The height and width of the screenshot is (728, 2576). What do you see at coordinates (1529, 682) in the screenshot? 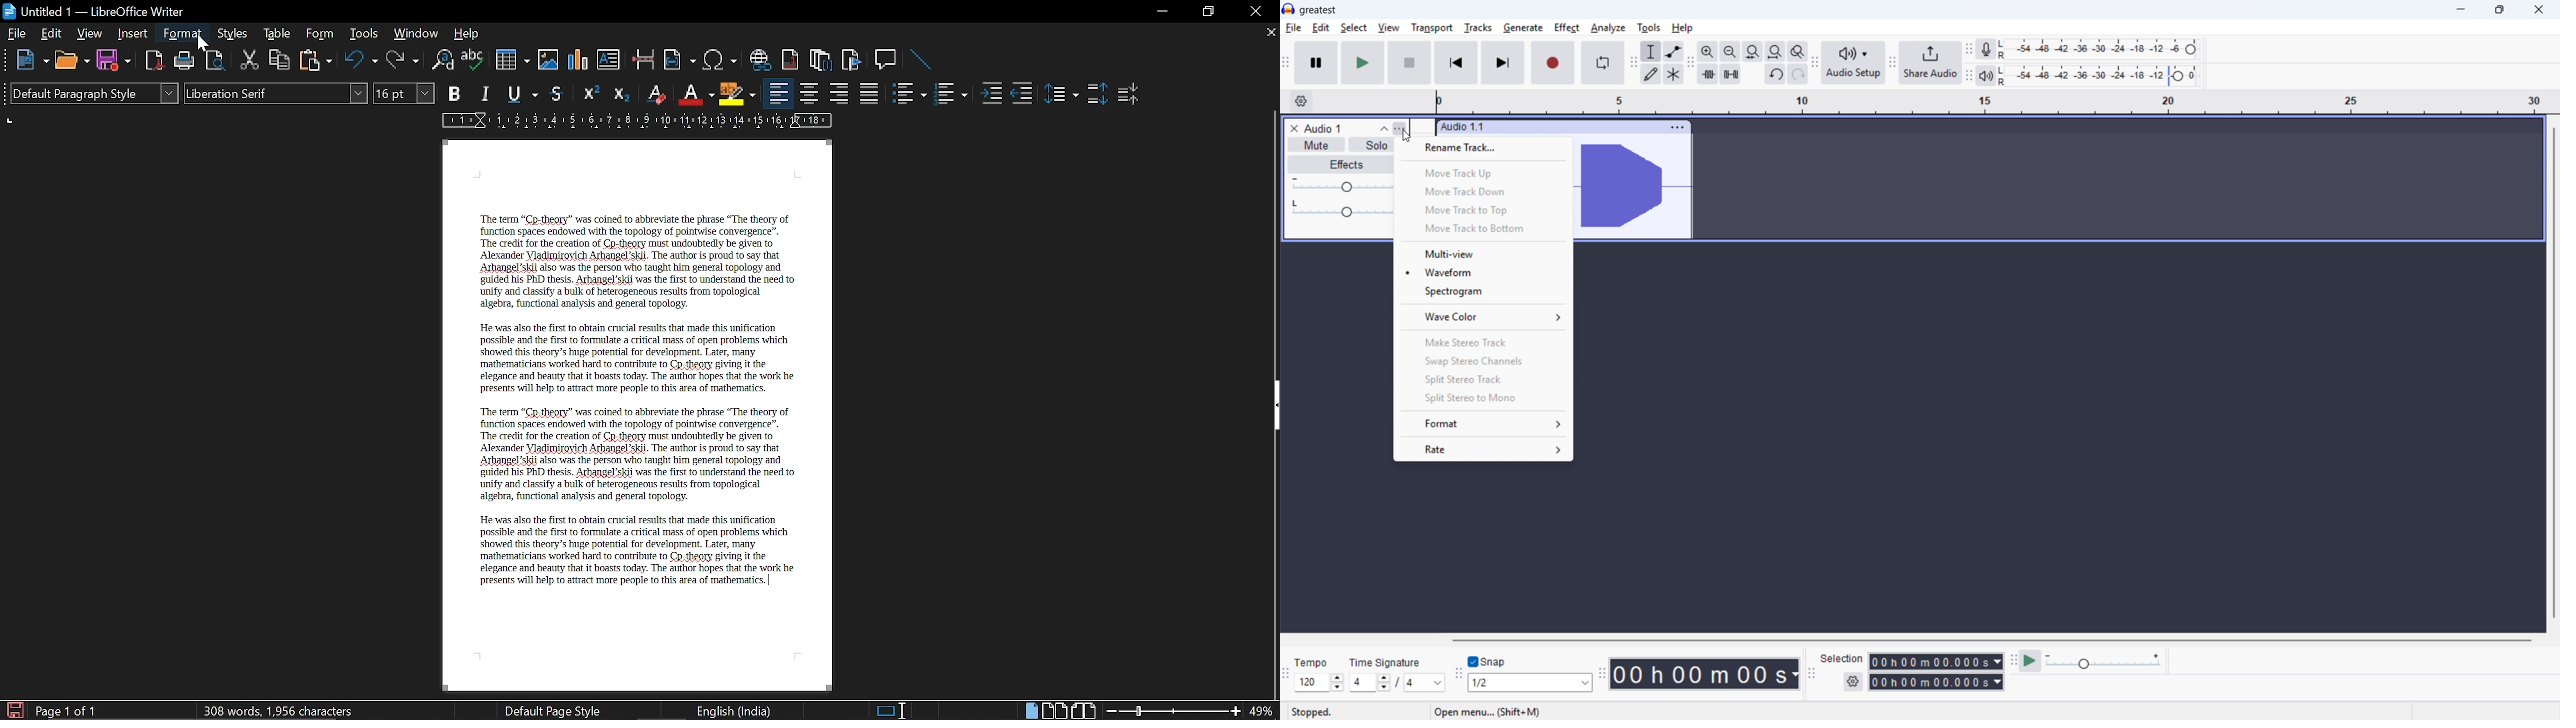
I see `Set snapping ` at bounding box center [1529, 682].